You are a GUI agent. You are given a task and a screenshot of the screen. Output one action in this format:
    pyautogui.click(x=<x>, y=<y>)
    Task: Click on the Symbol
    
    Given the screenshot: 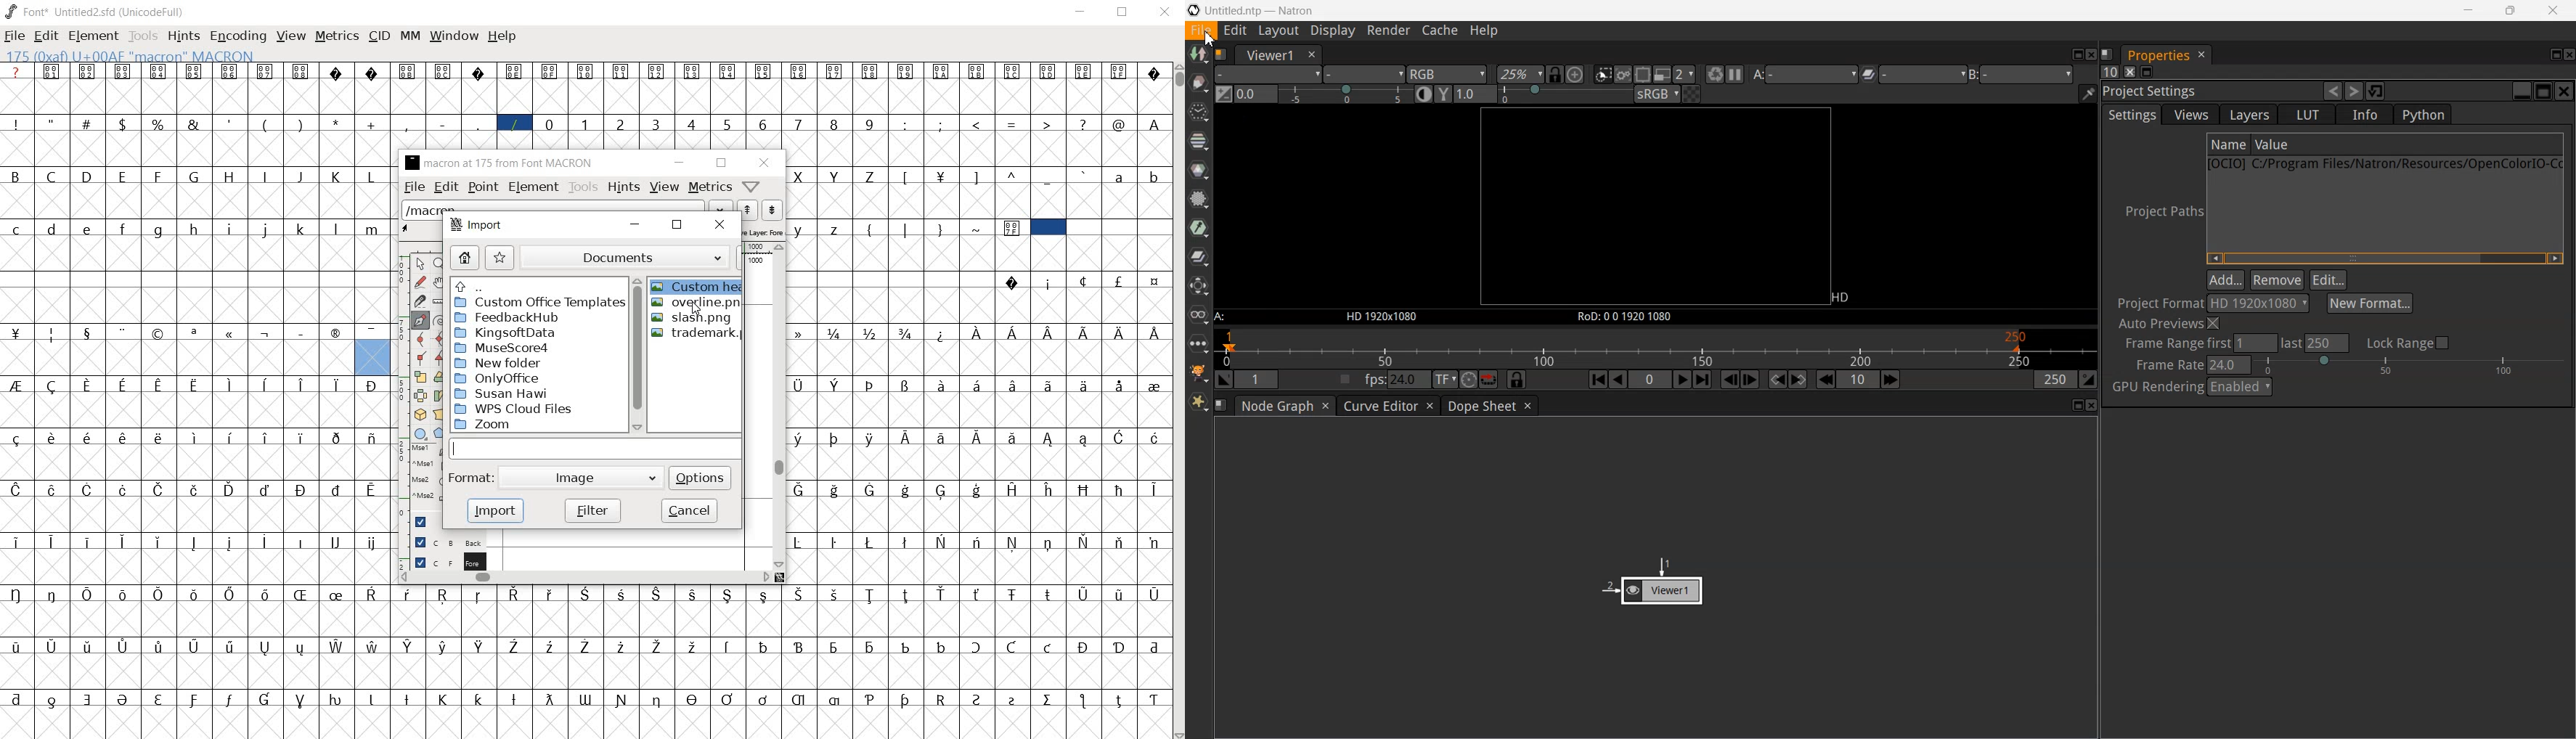 What is the action you would take?
    pyautogui.click(x=1014, y=543)
    